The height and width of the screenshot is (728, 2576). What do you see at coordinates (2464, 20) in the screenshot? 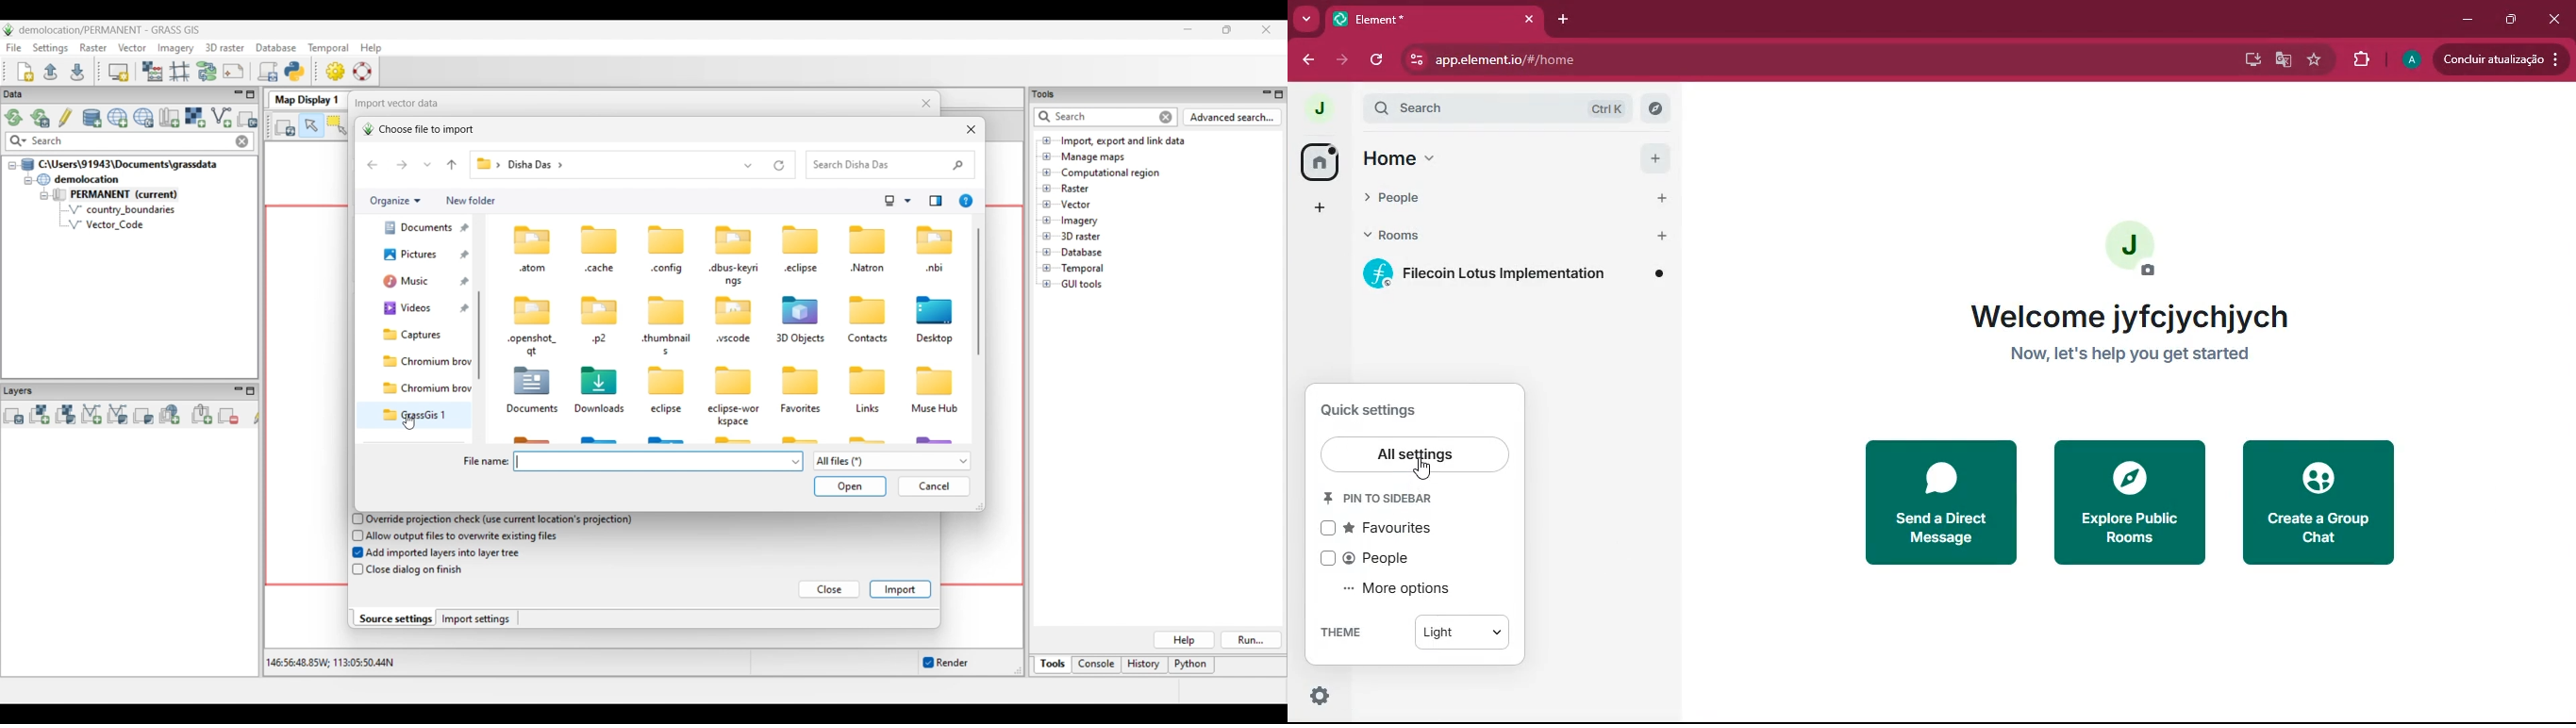
I see `minimize` at bounding box center [2464, 20].